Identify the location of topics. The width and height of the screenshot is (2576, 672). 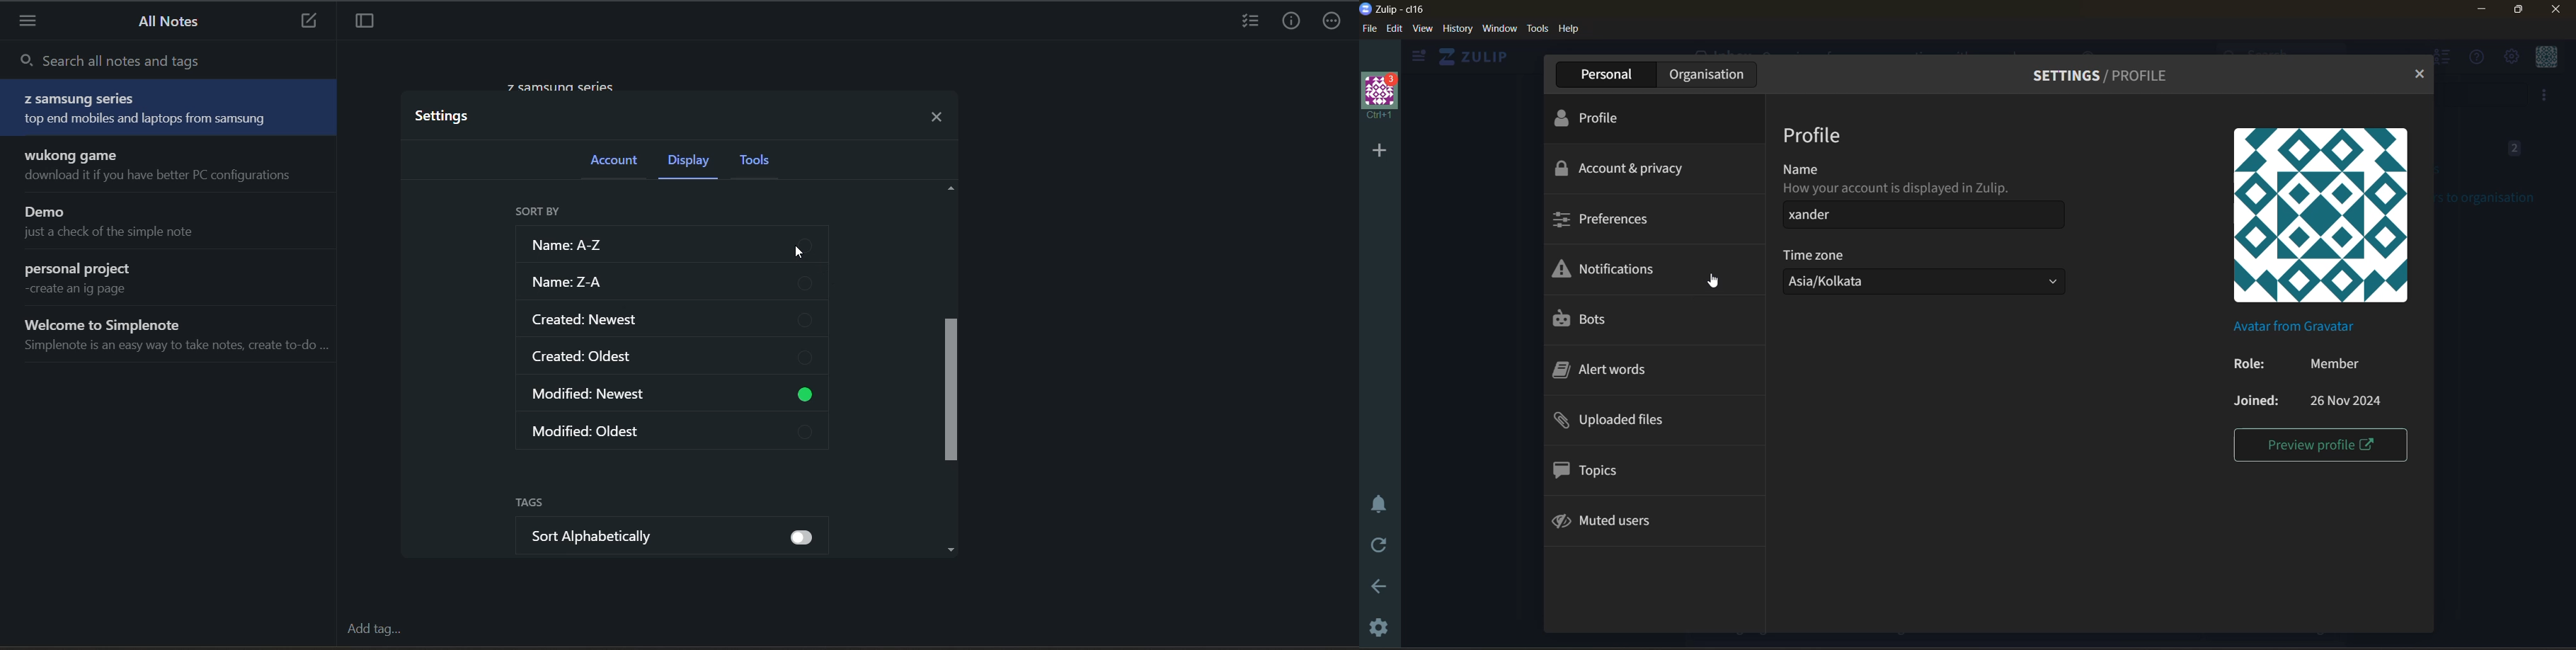
(1603, 471).